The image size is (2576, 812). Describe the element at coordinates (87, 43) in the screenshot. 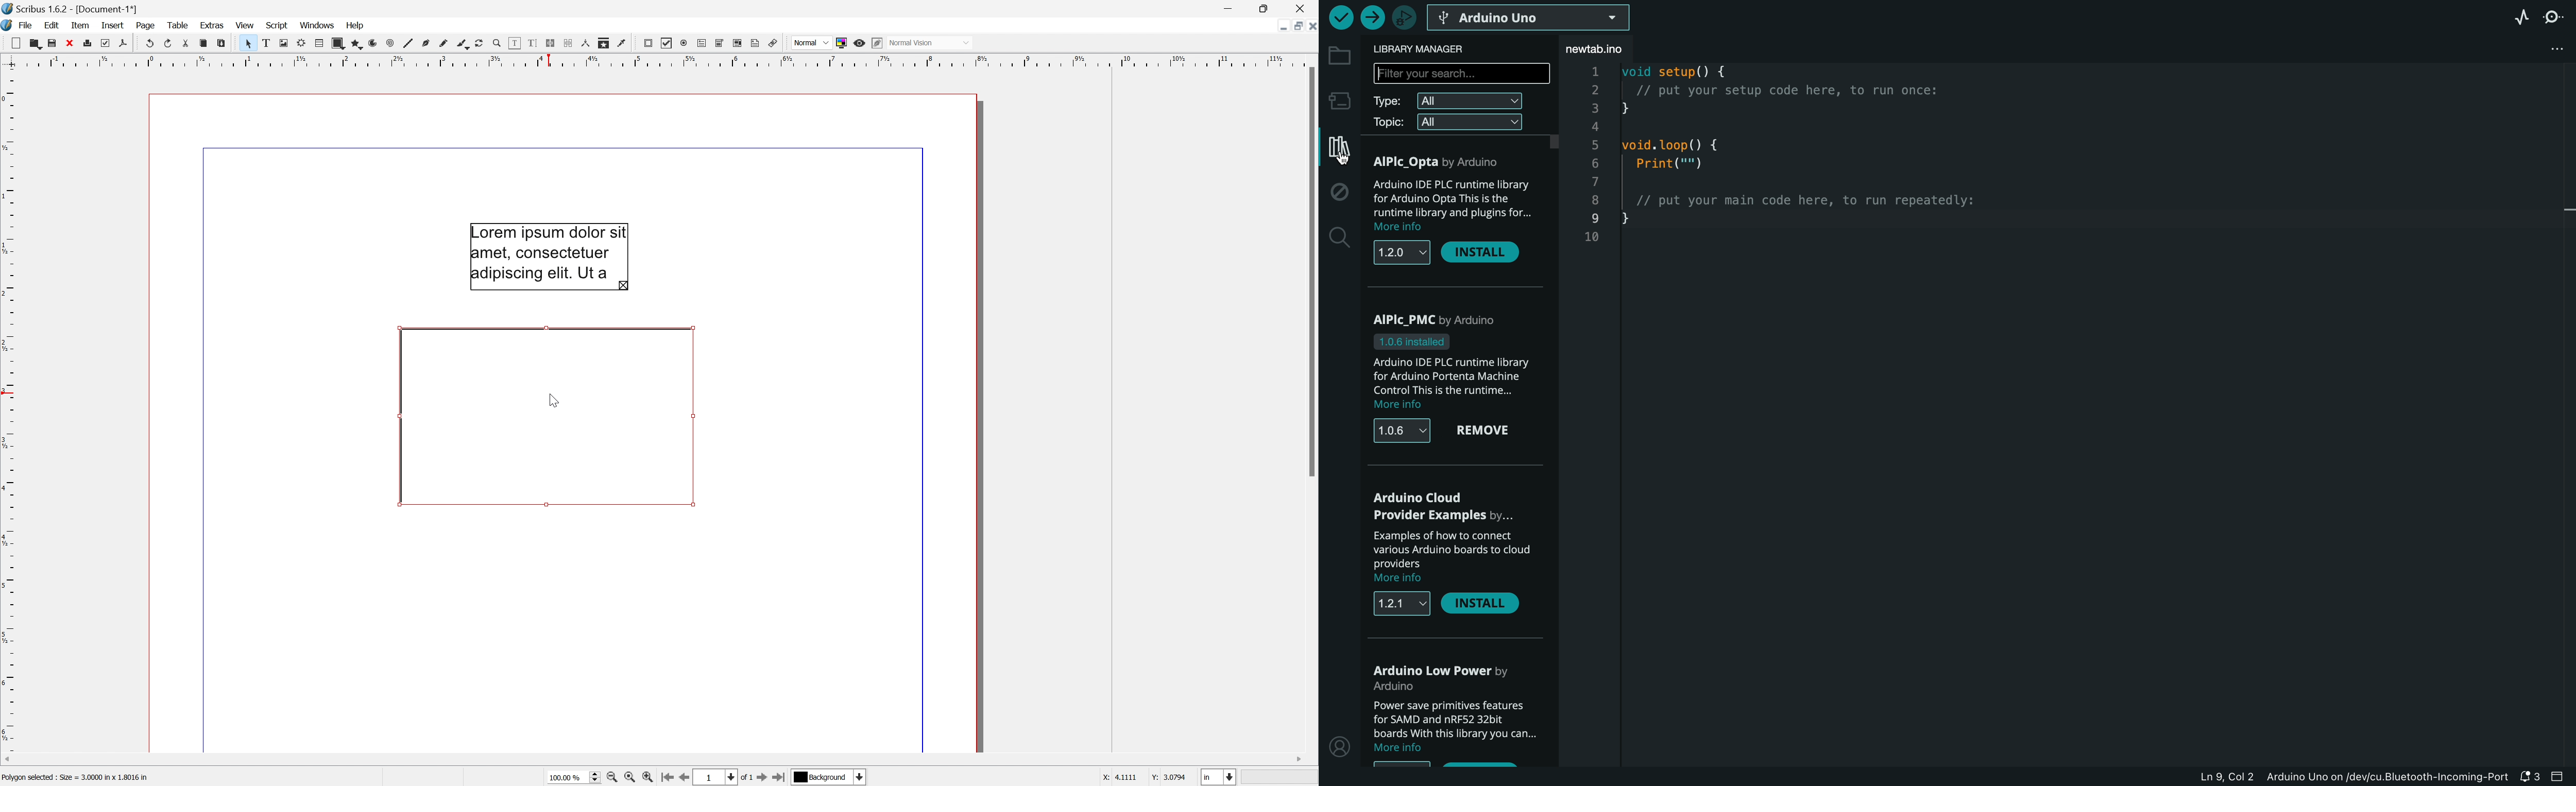

I see `Print` at that location.